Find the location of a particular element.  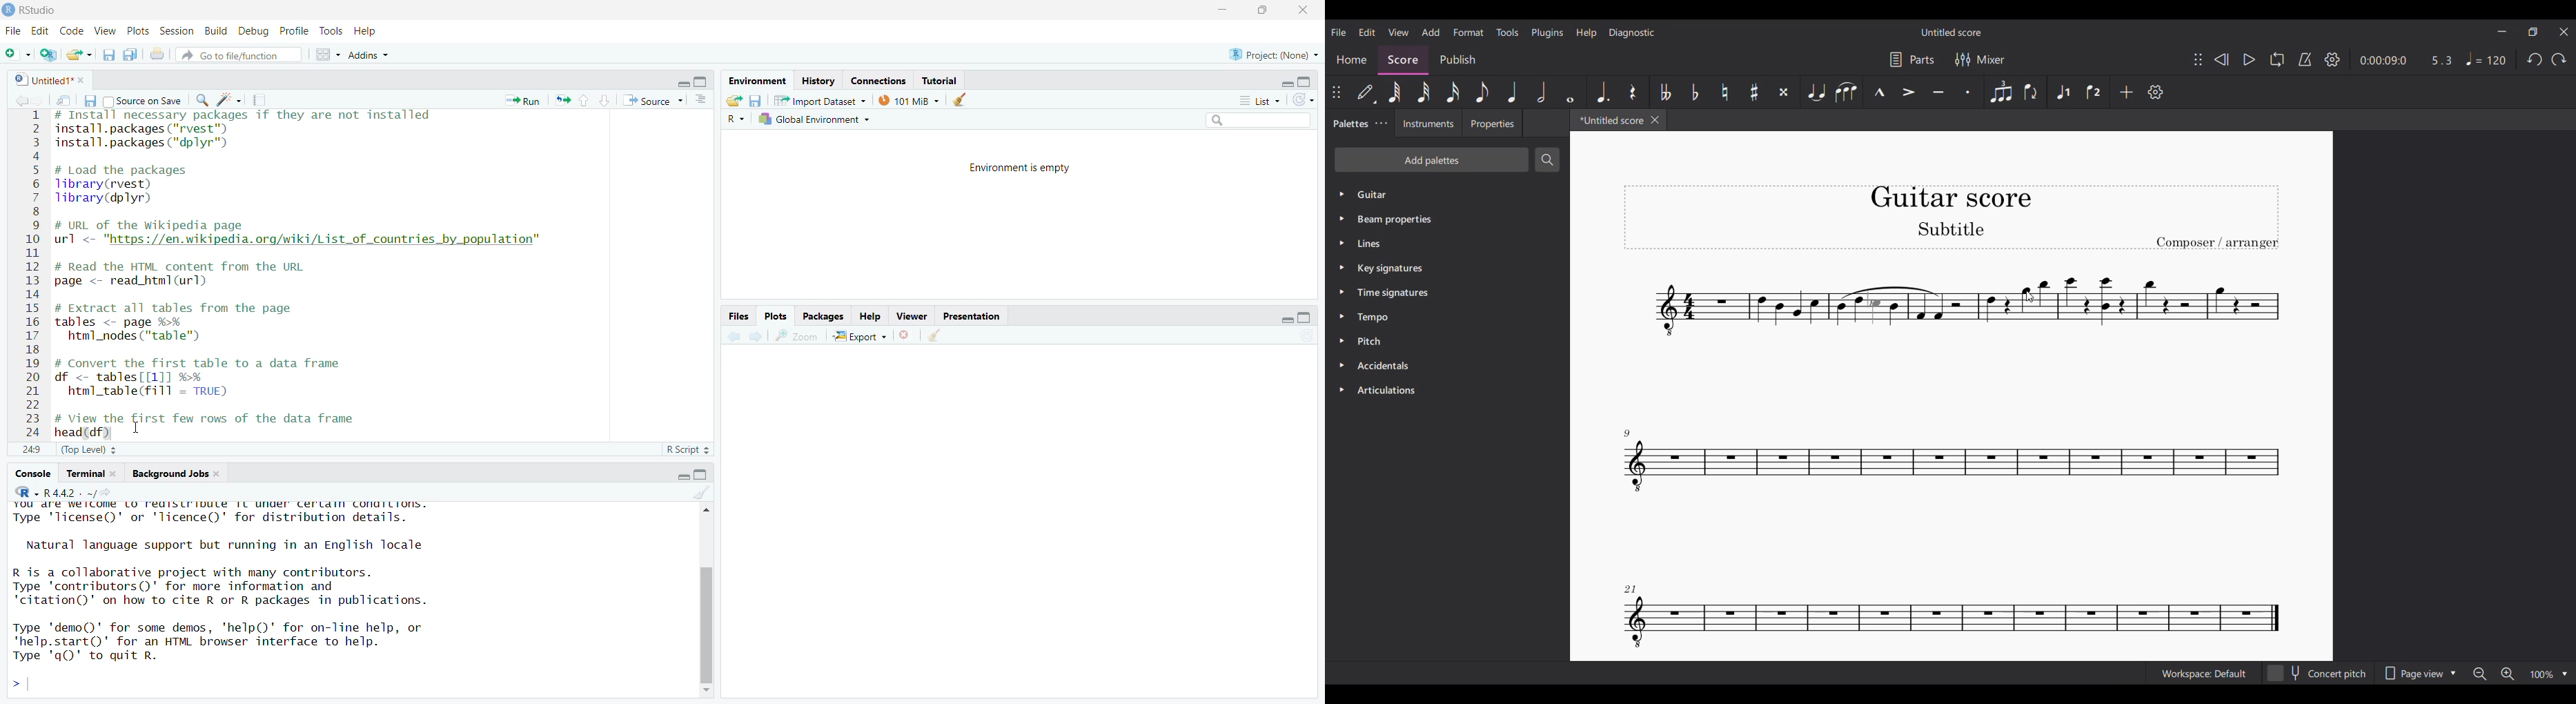

close is located at coordinates (1302, 10).